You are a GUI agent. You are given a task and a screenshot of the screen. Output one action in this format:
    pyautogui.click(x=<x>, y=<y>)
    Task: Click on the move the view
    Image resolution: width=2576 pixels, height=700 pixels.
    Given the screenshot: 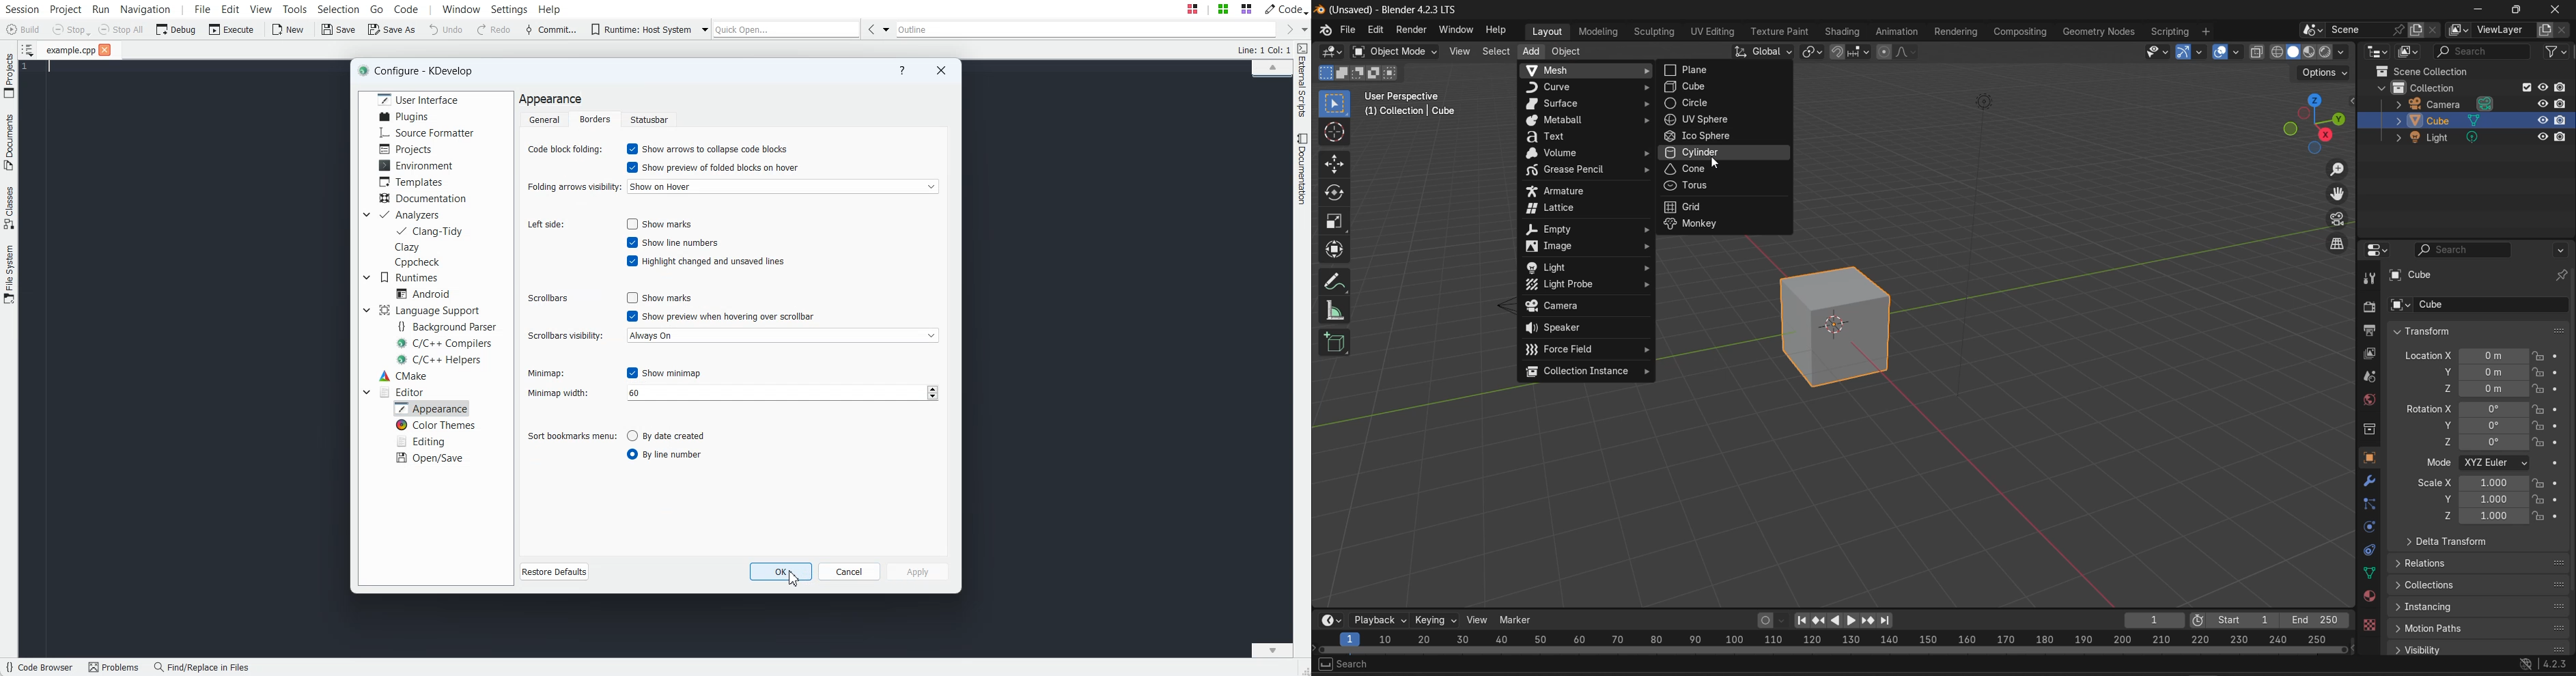 What is the action you would take?
    pyautogui.click(x=2341, y=195)
    